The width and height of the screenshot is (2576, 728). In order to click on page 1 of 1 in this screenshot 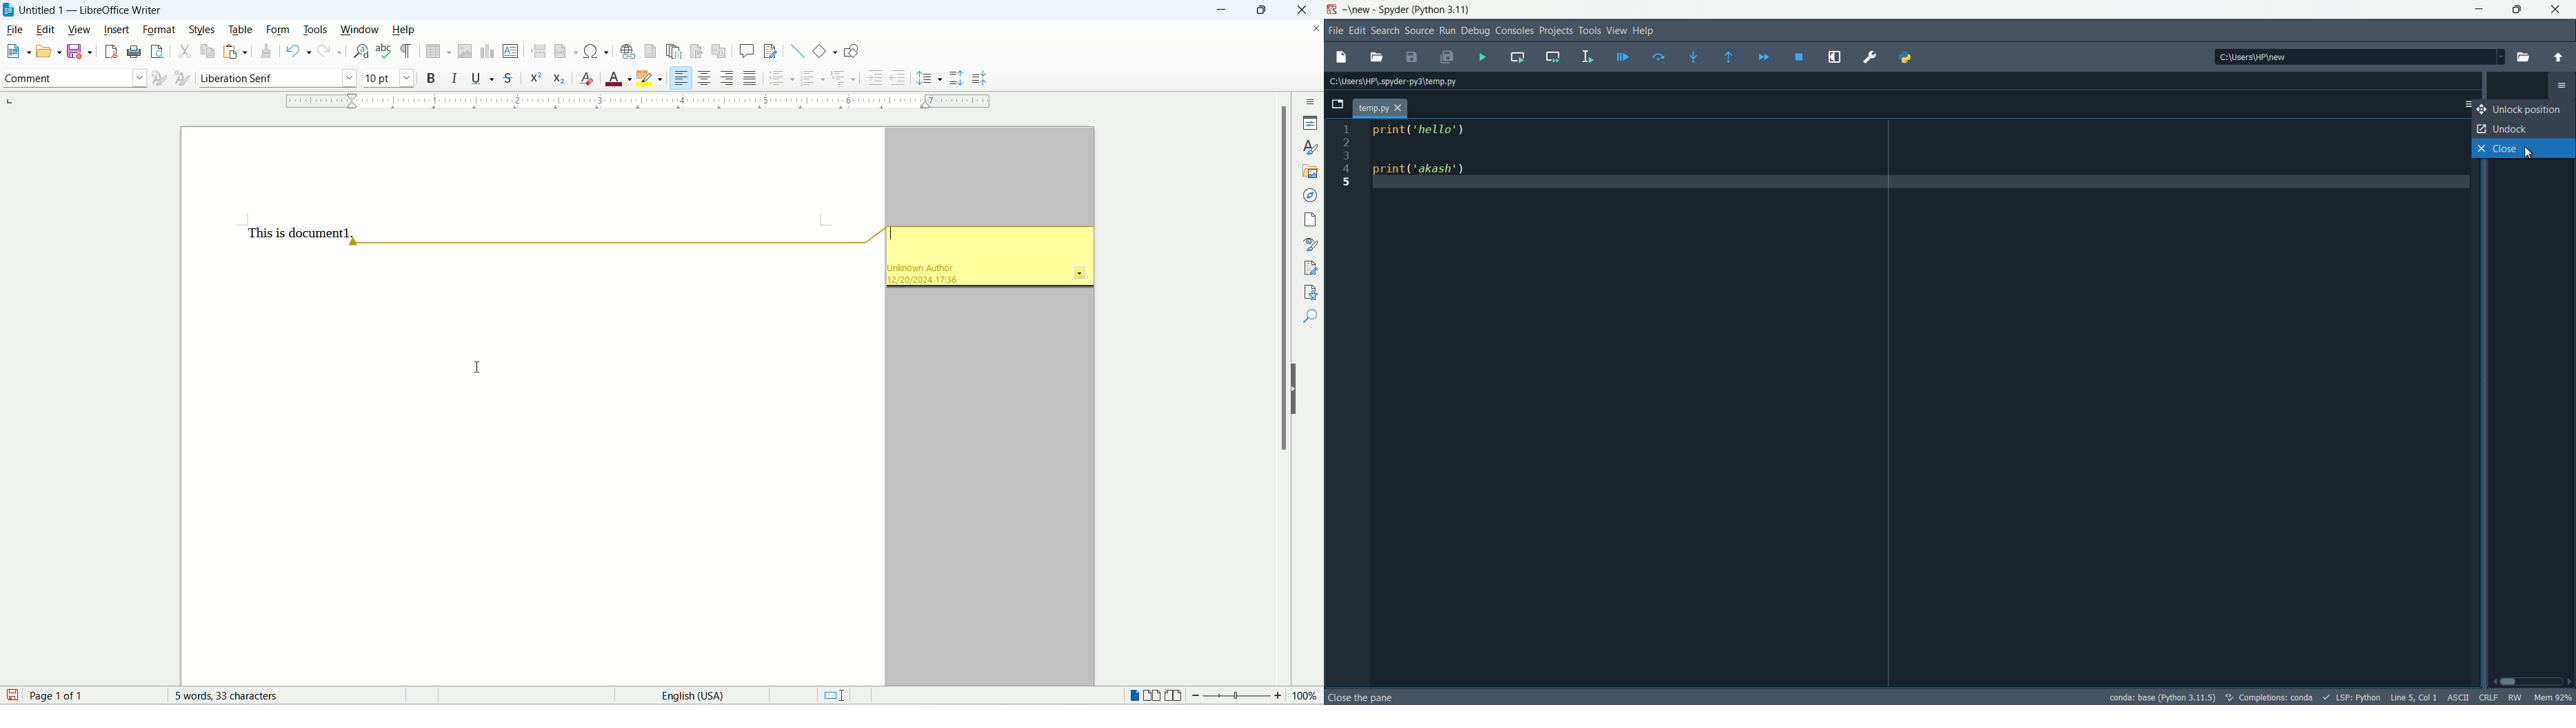, I will do `click(92, 695)`.